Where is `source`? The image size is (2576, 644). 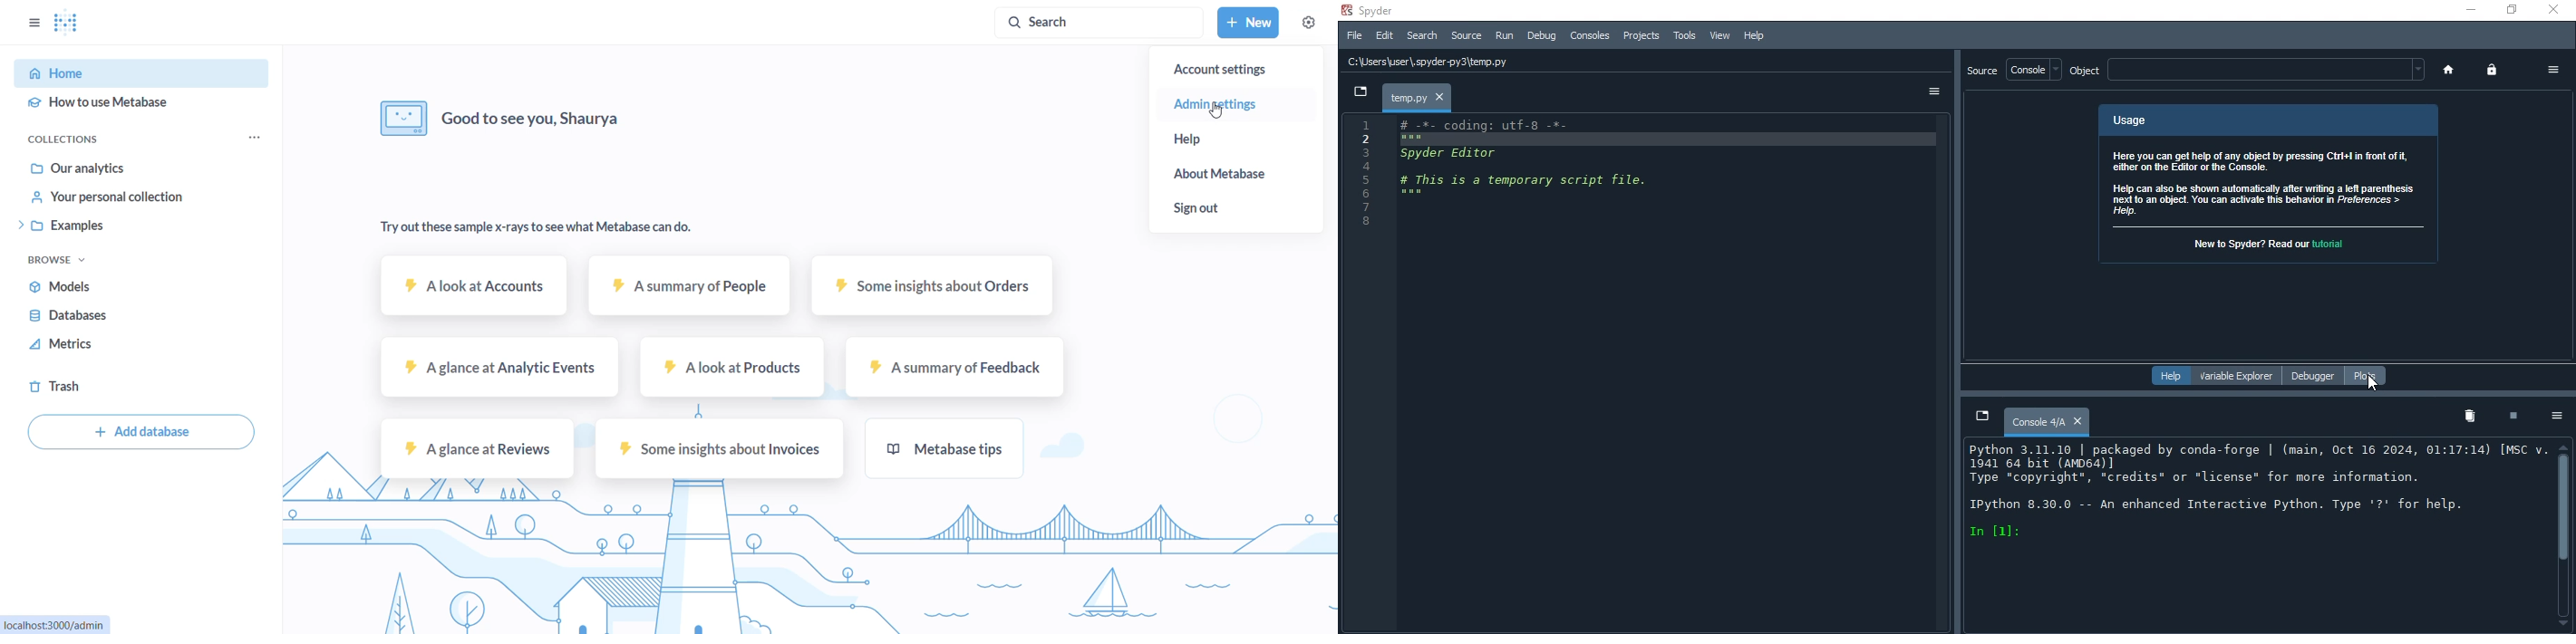 source is located at coordinates (1985, 71).